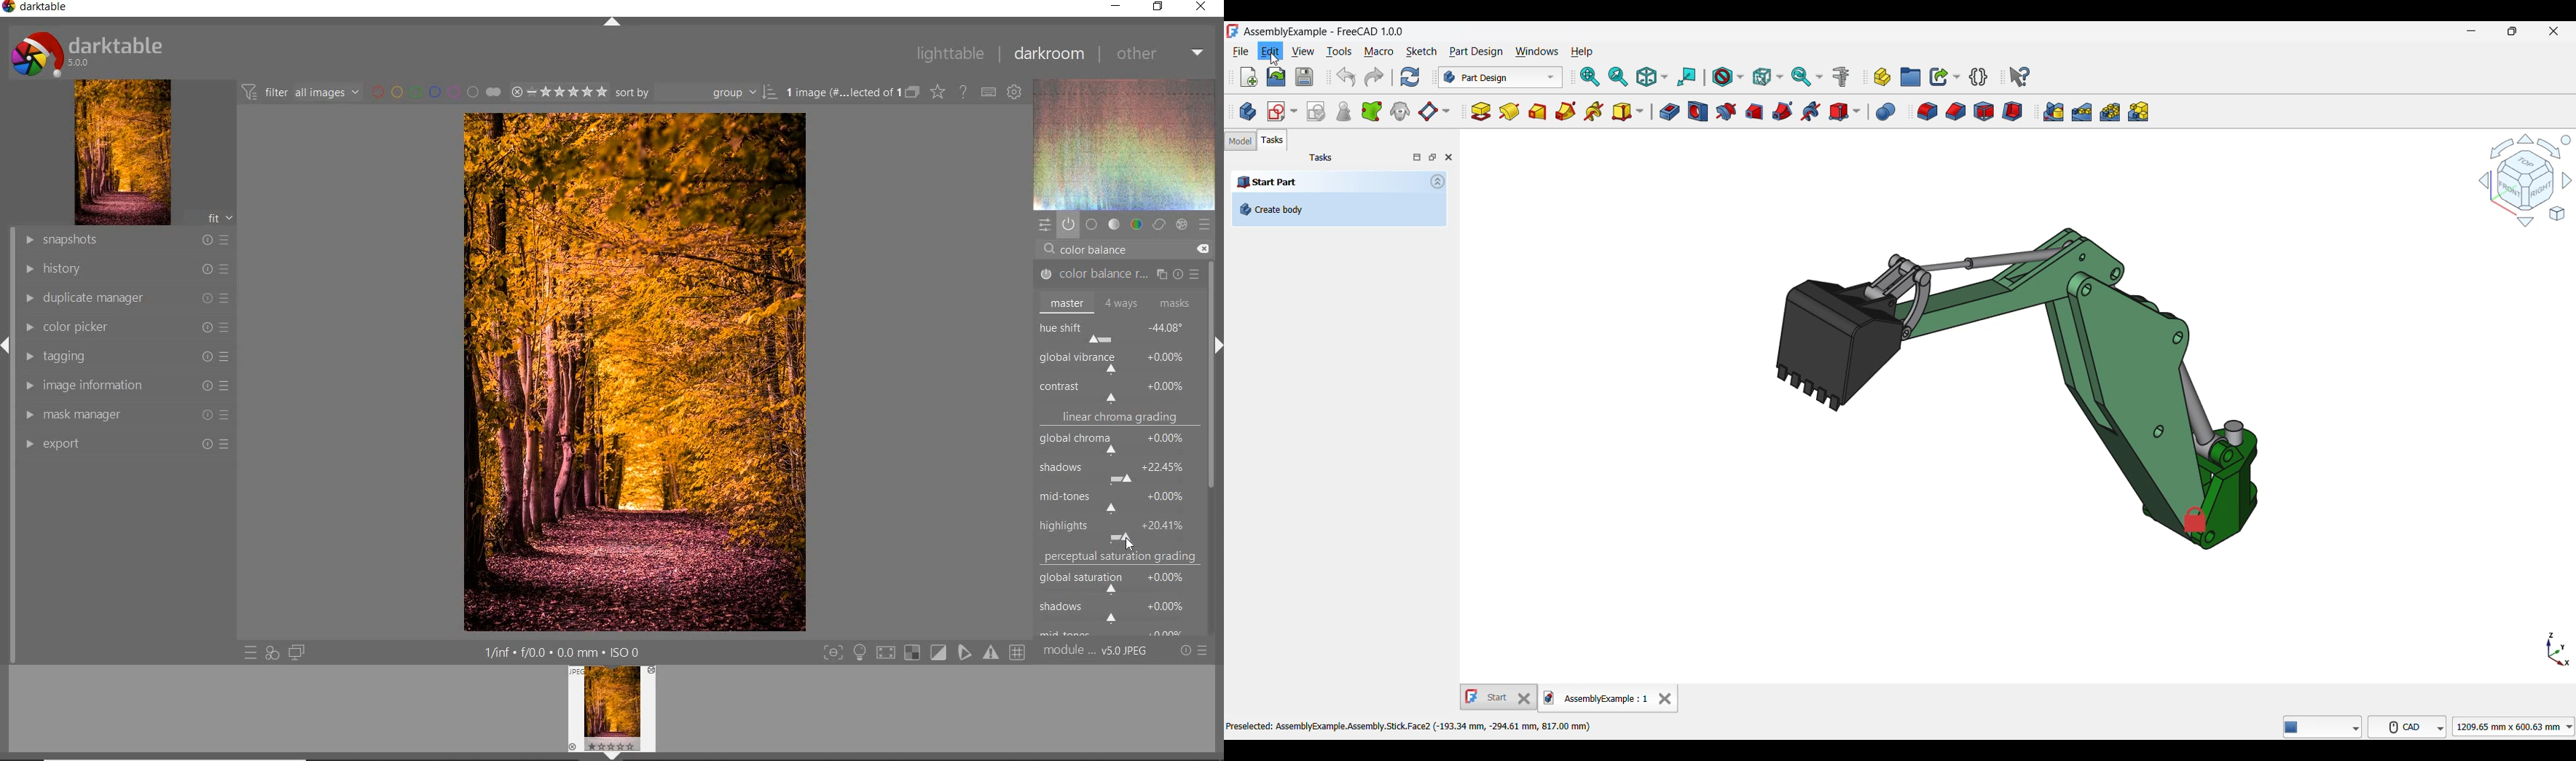  I want to click on Macro menu, so click(1378, 52).